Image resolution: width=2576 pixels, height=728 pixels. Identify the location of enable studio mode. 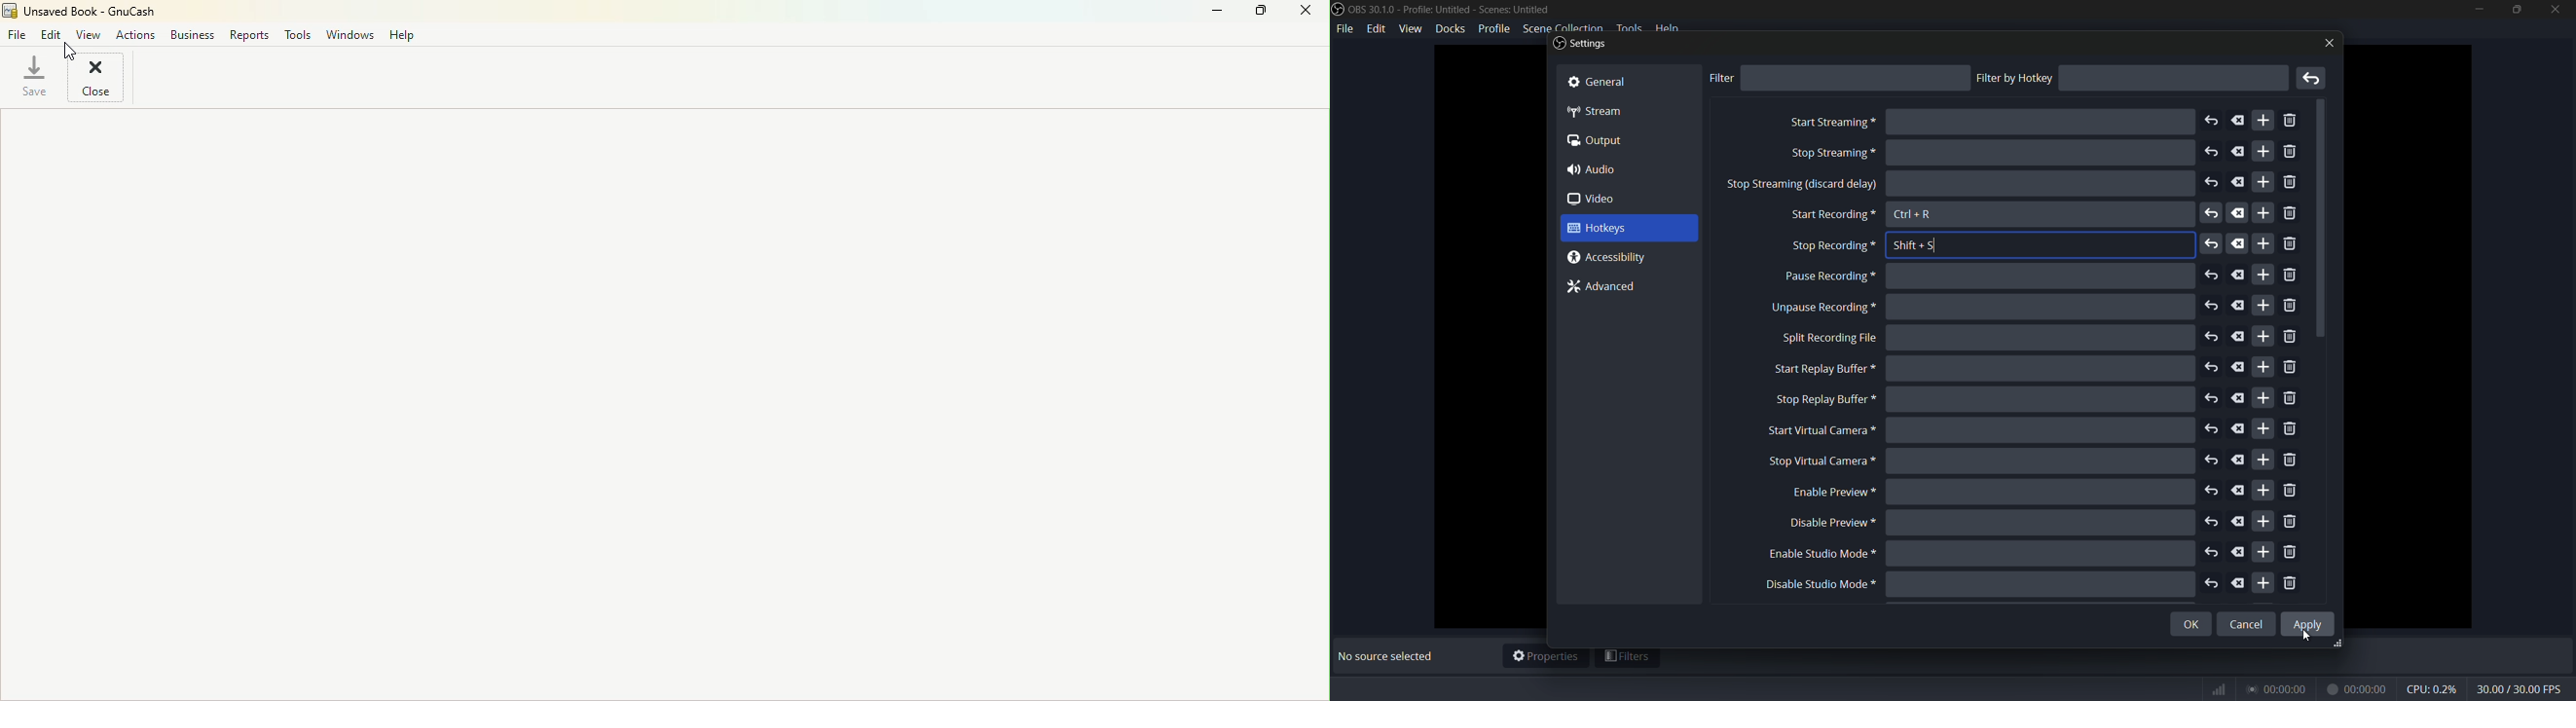
(1819, 555).